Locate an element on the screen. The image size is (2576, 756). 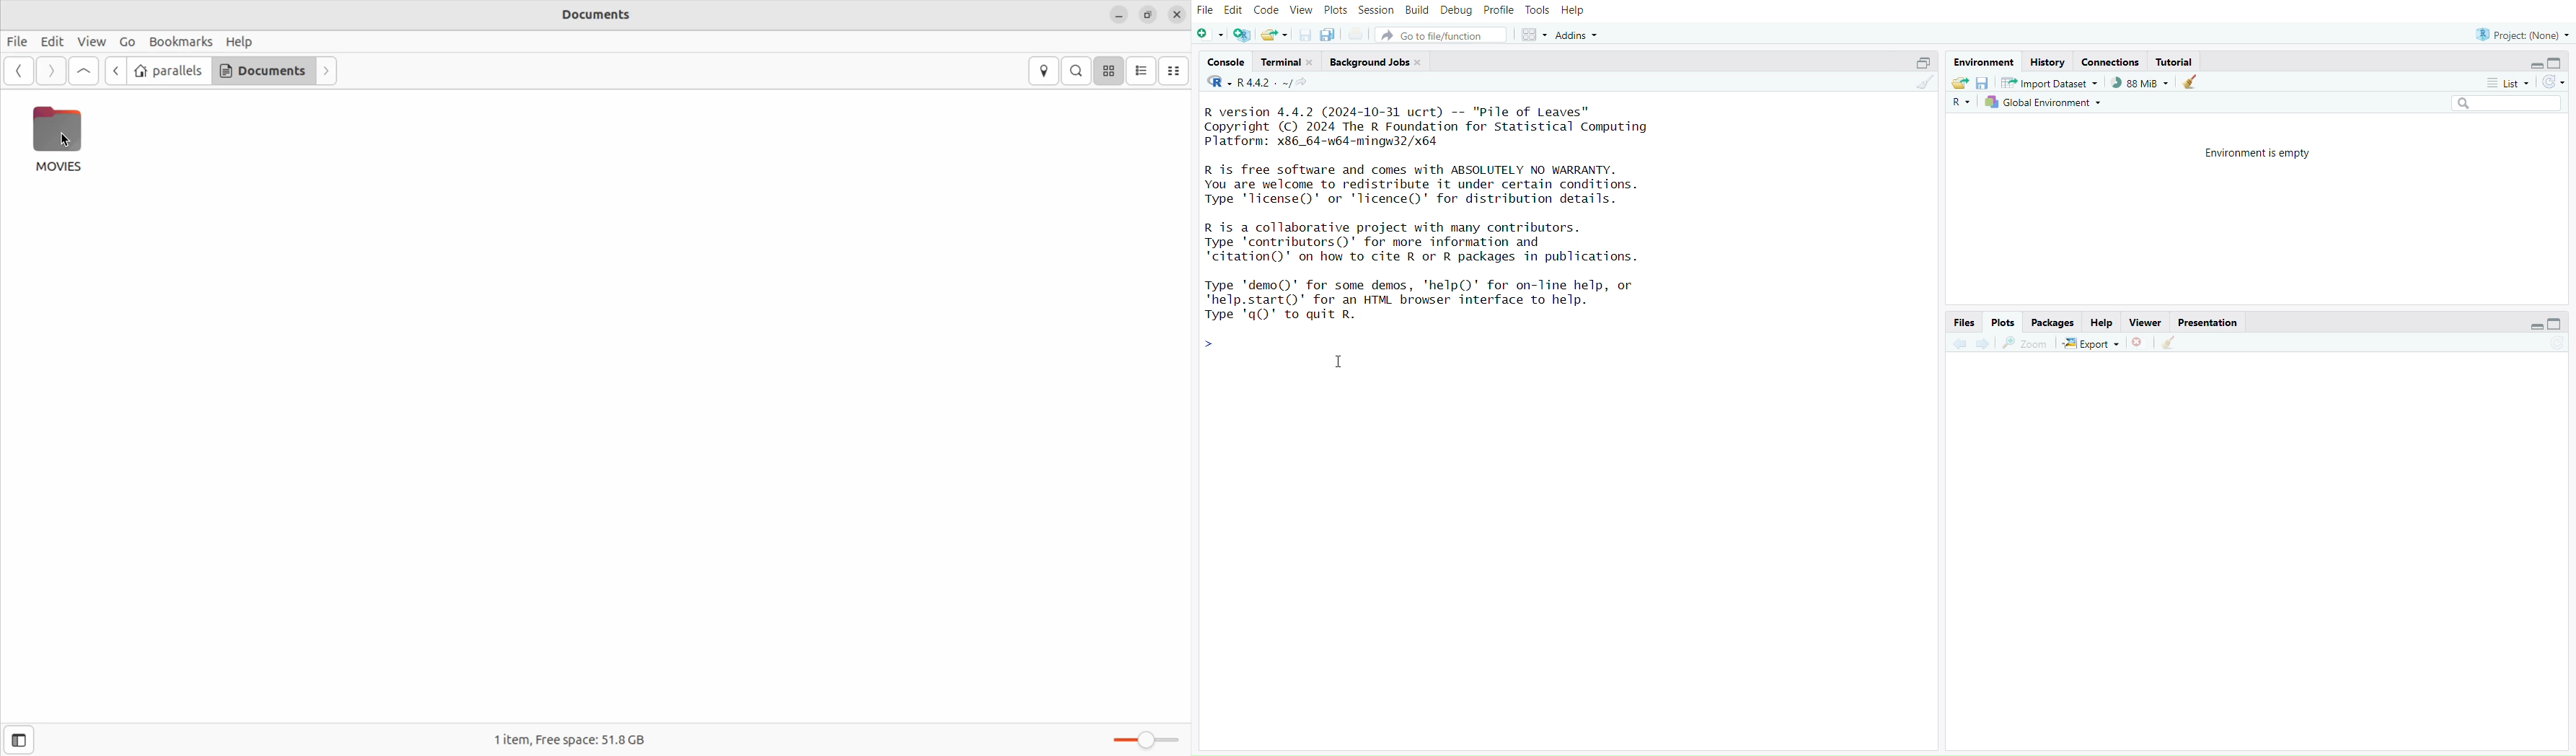
print the current file is located at coordinates (1357, 35).